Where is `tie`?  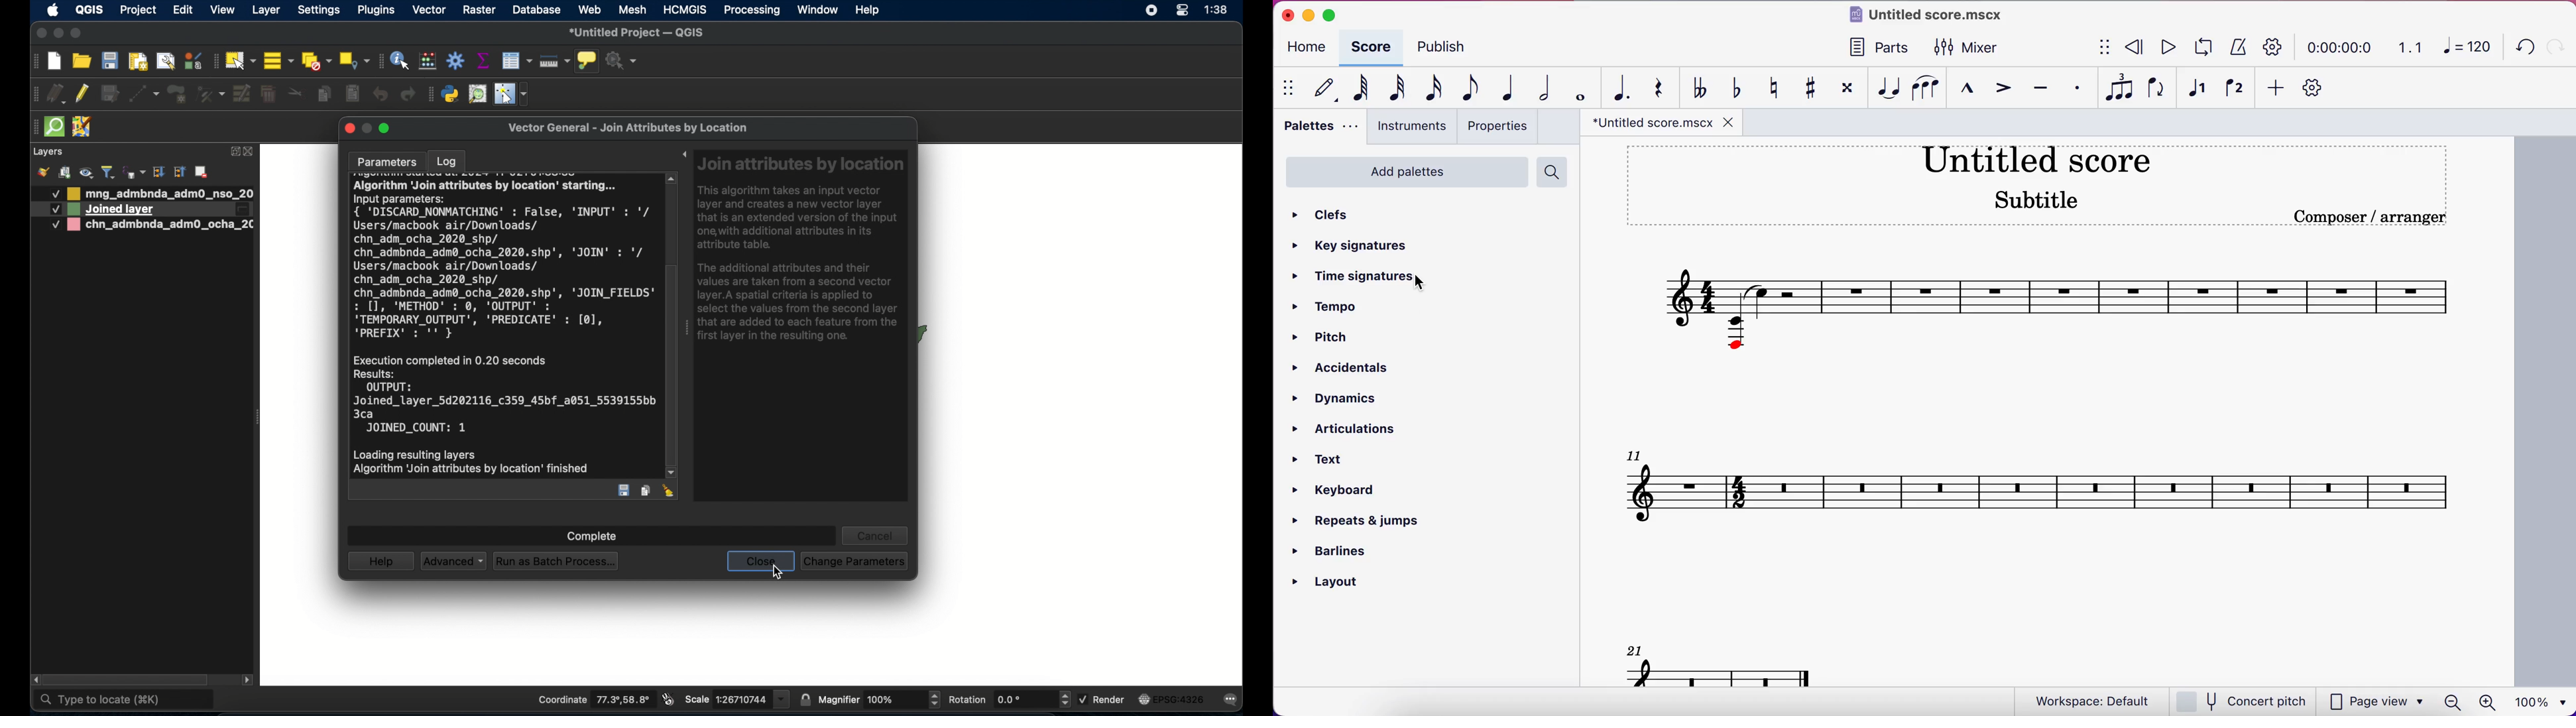 tie is located at coordinates (1884, 88).